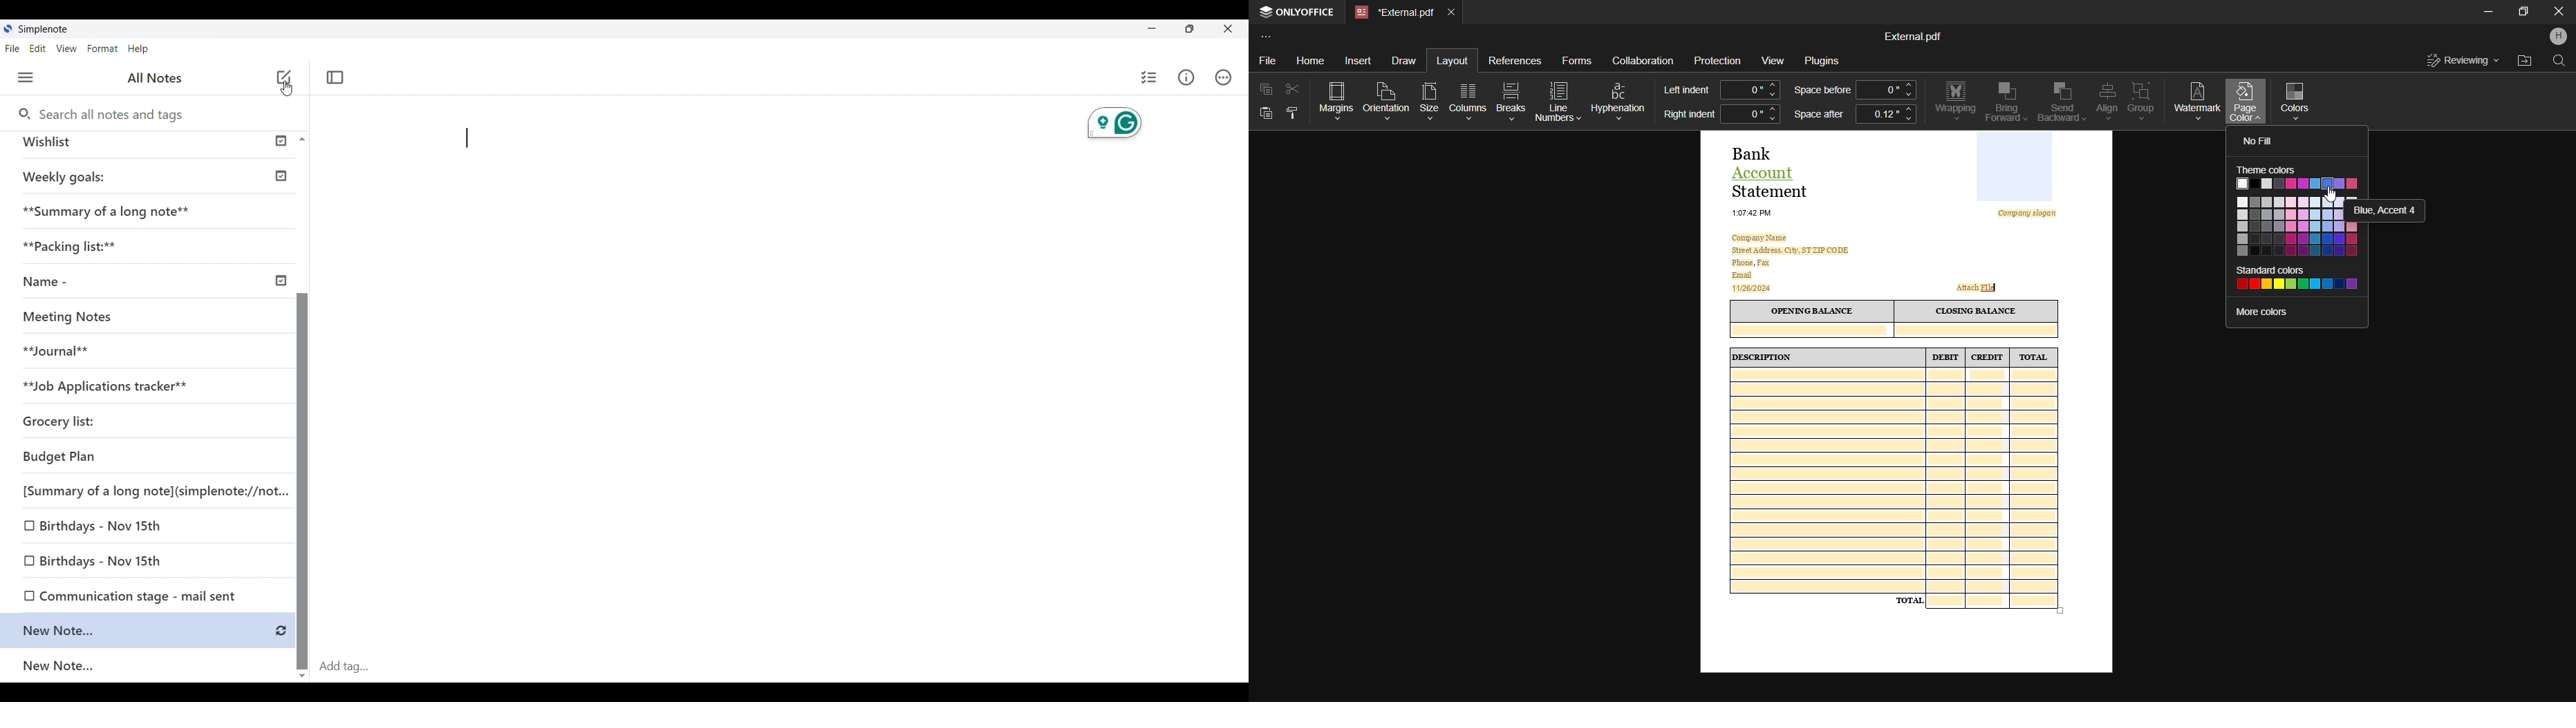 This screenshot has height=728, width=2576. Describe the element at coordinates (2299, 99) in the screenshot. I see `Colors` at that location.